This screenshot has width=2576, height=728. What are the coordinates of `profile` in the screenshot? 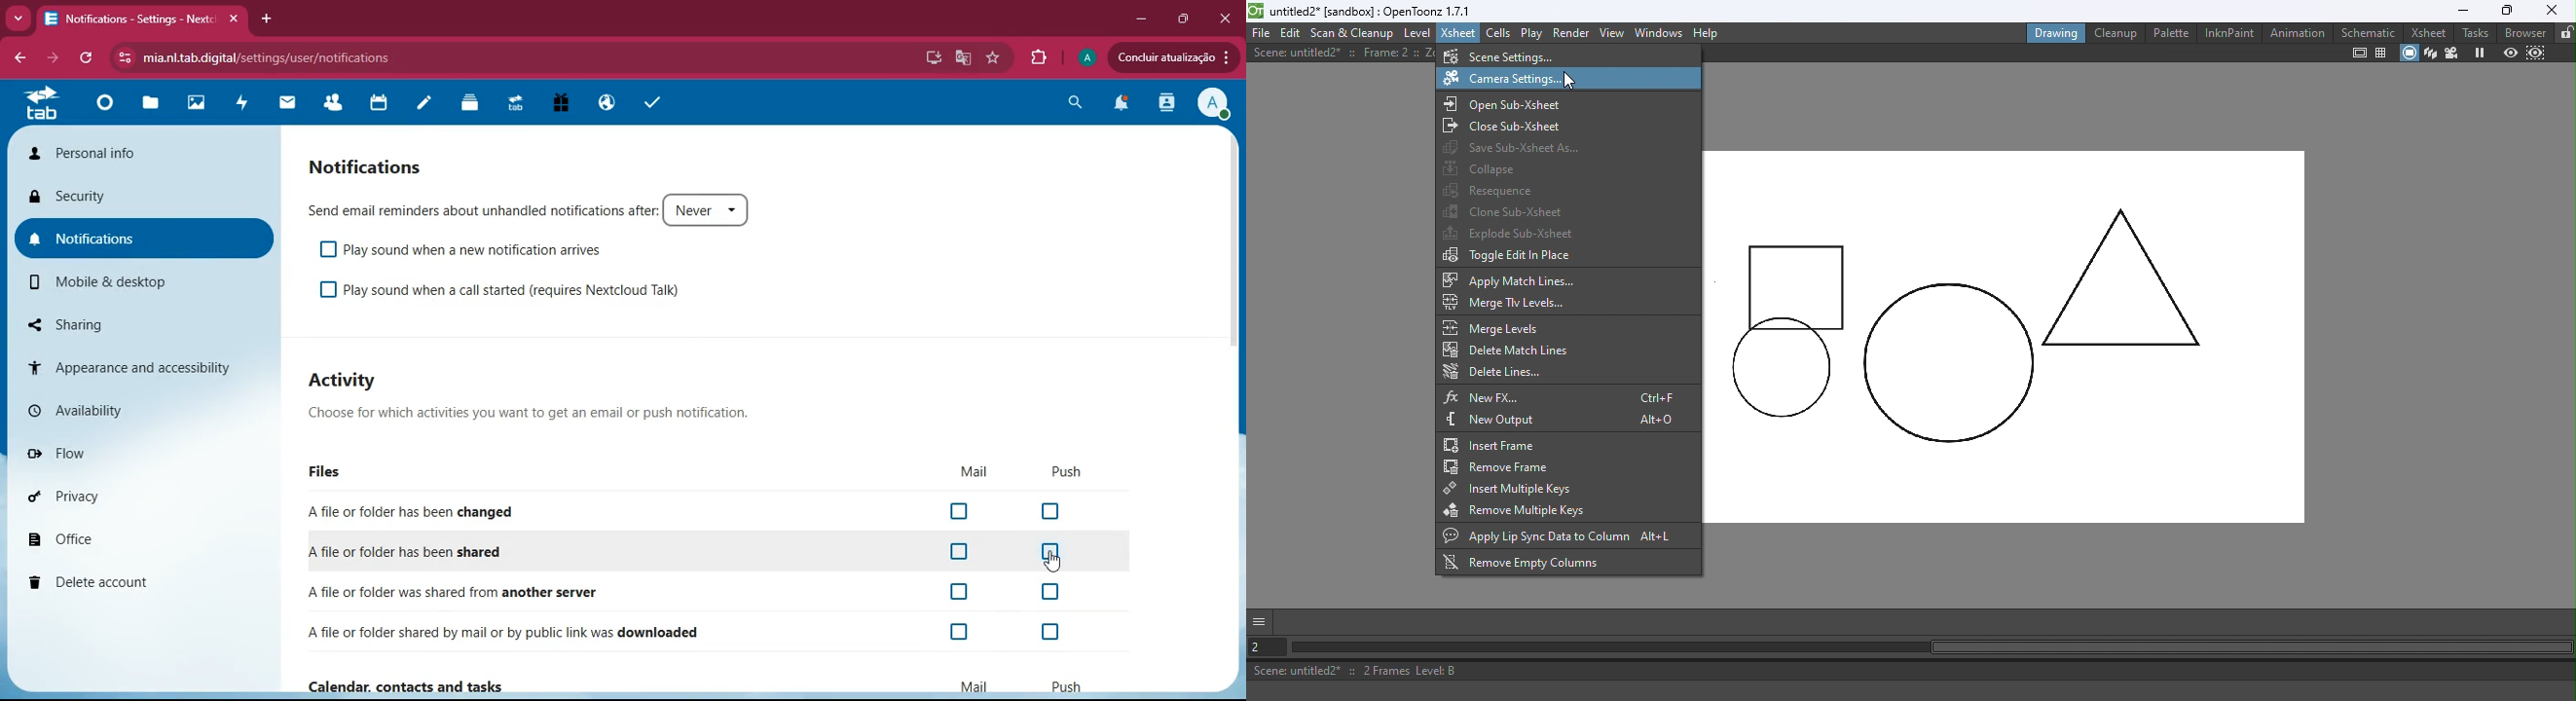 It's located at (146, 150).